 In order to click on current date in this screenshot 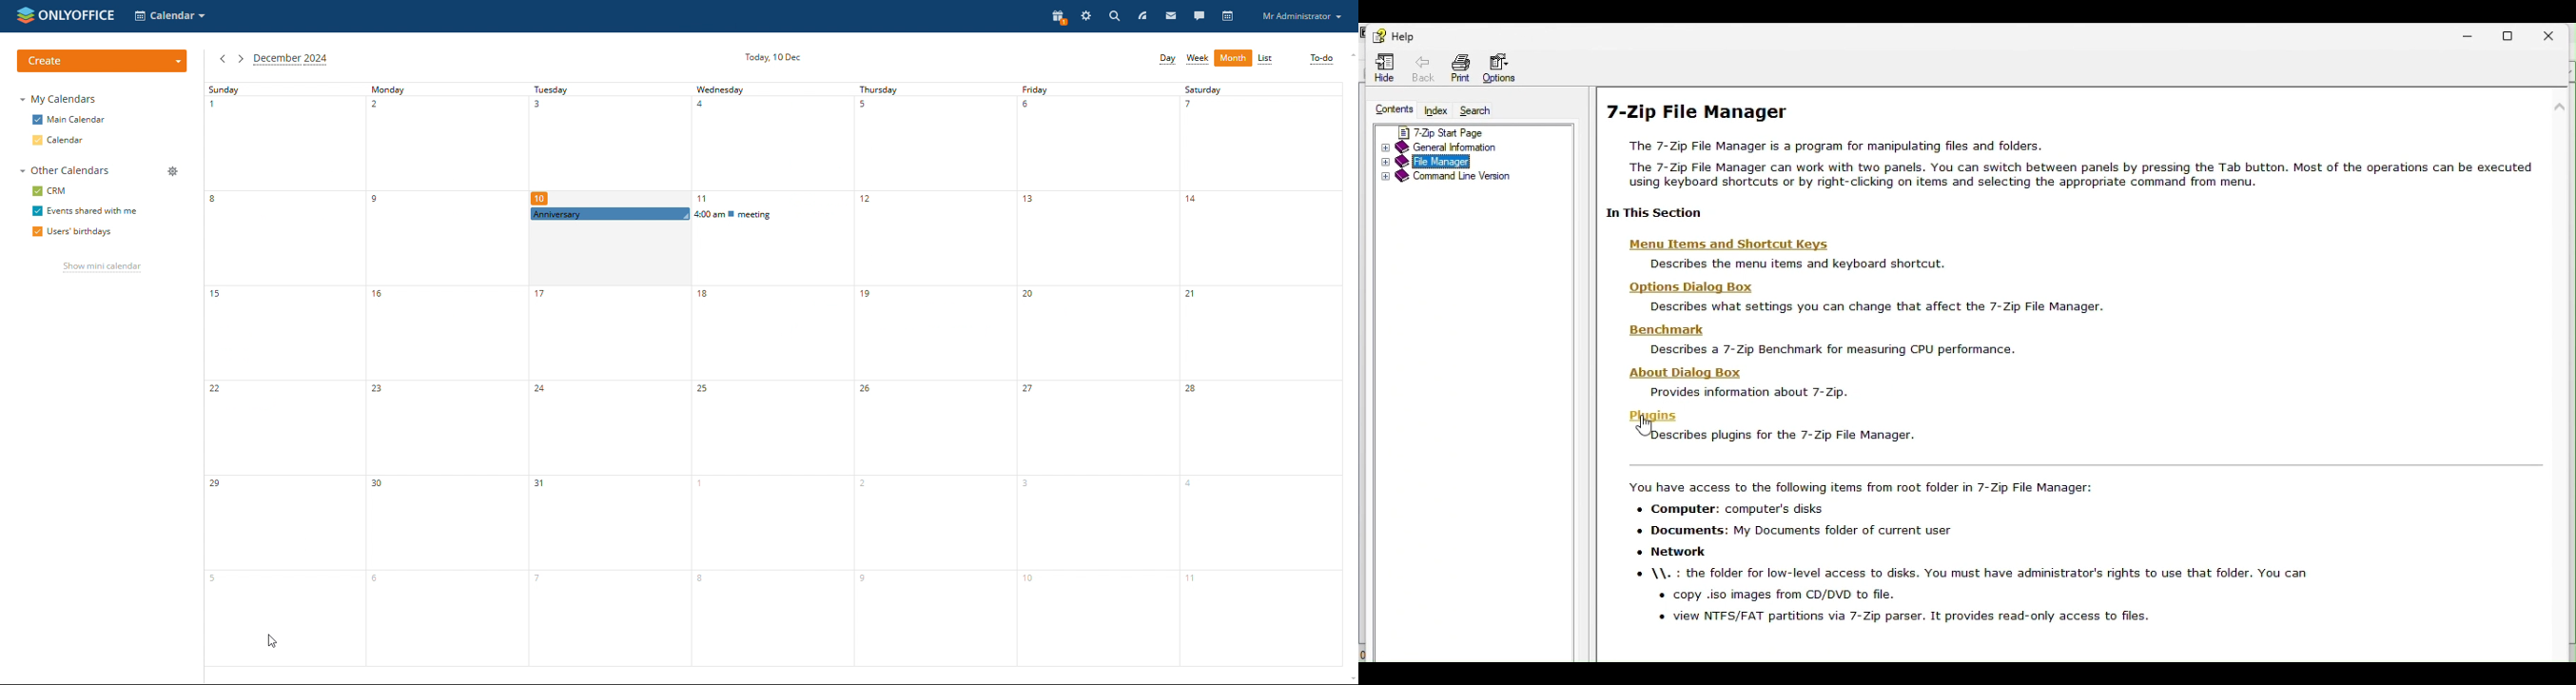, I will do `click(773, 58)`.